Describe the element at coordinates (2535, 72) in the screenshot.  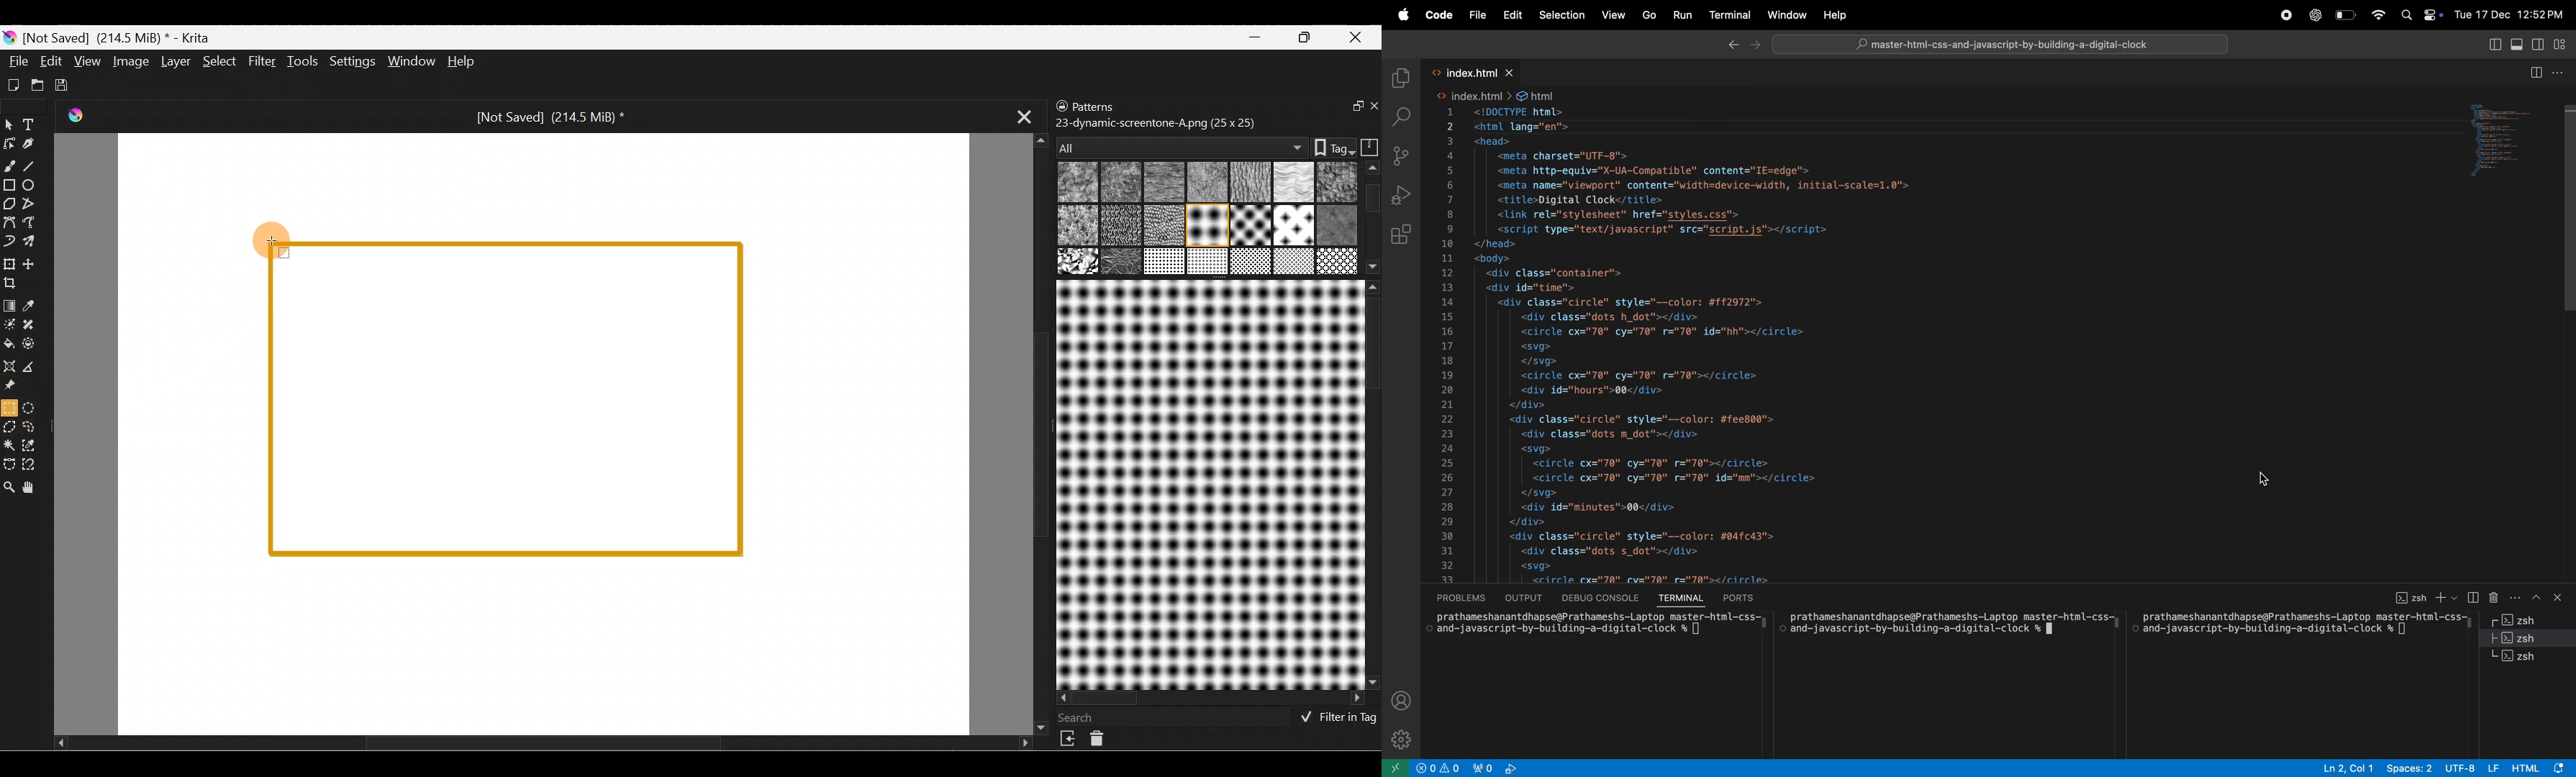
I see `split` at that location.